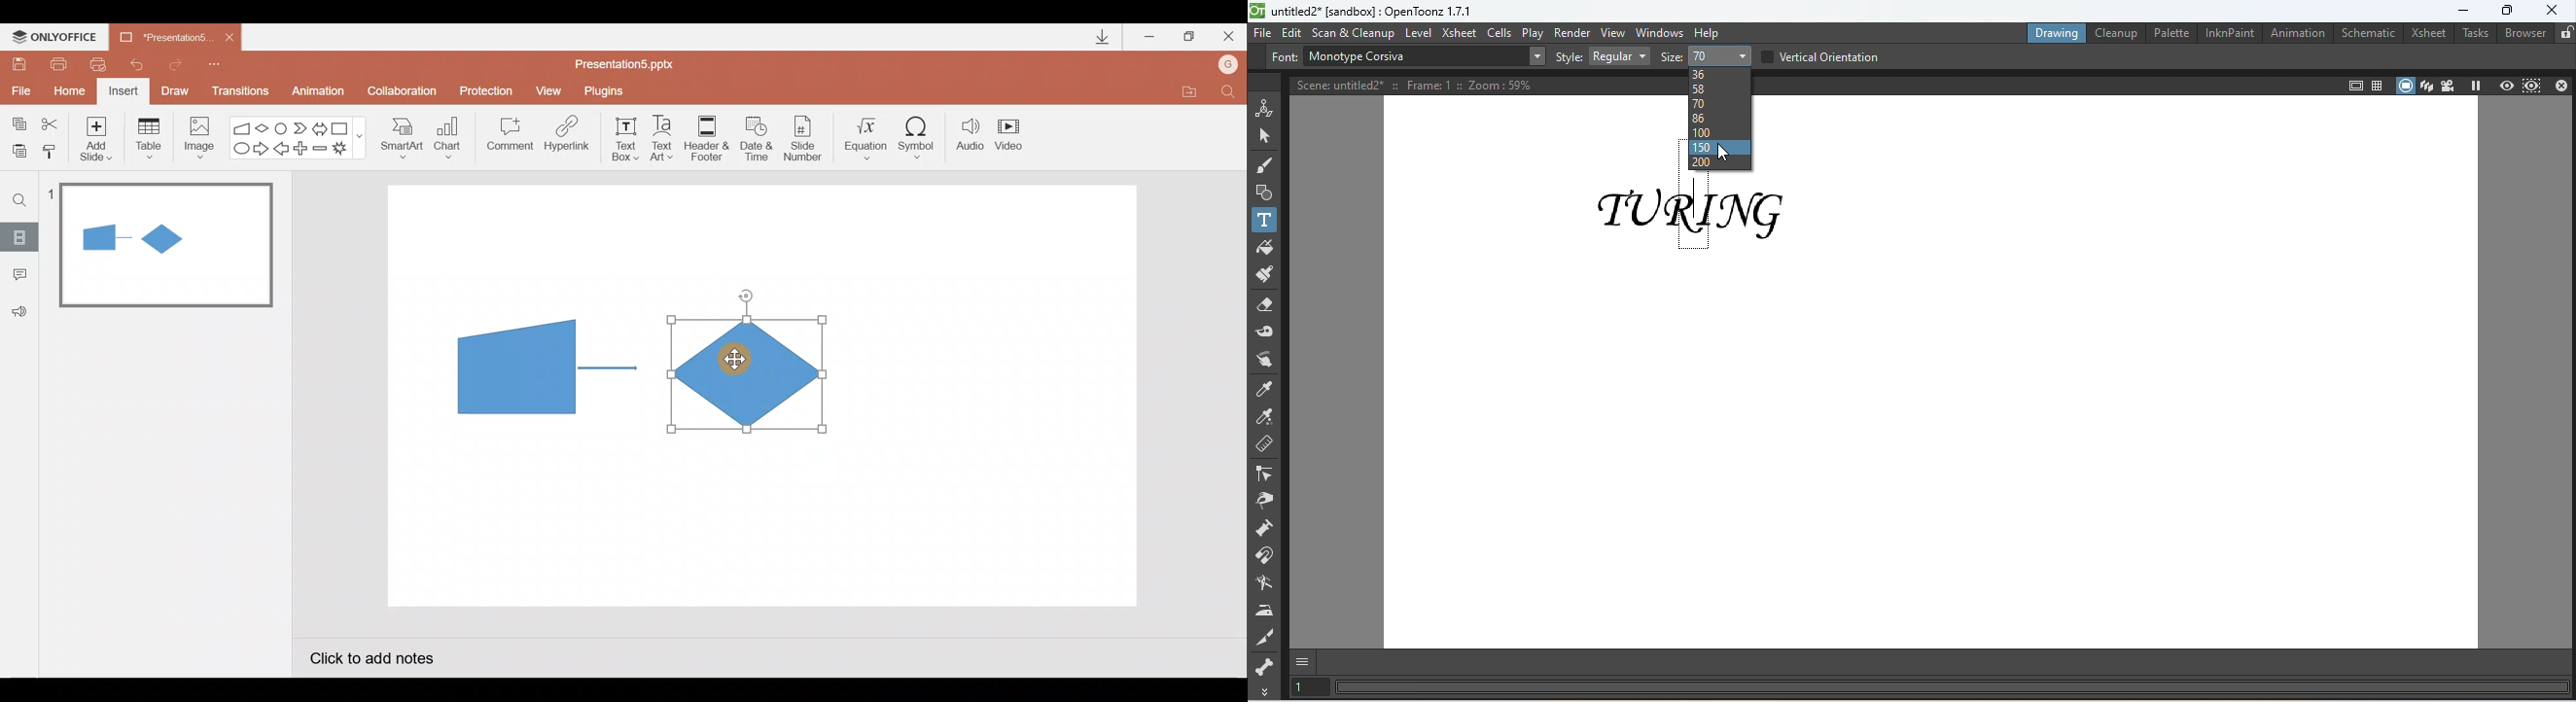  What do you see at coordinates (2427, 86) in the screenshot?
I see `3D view` at bounding box center [2427, 86].